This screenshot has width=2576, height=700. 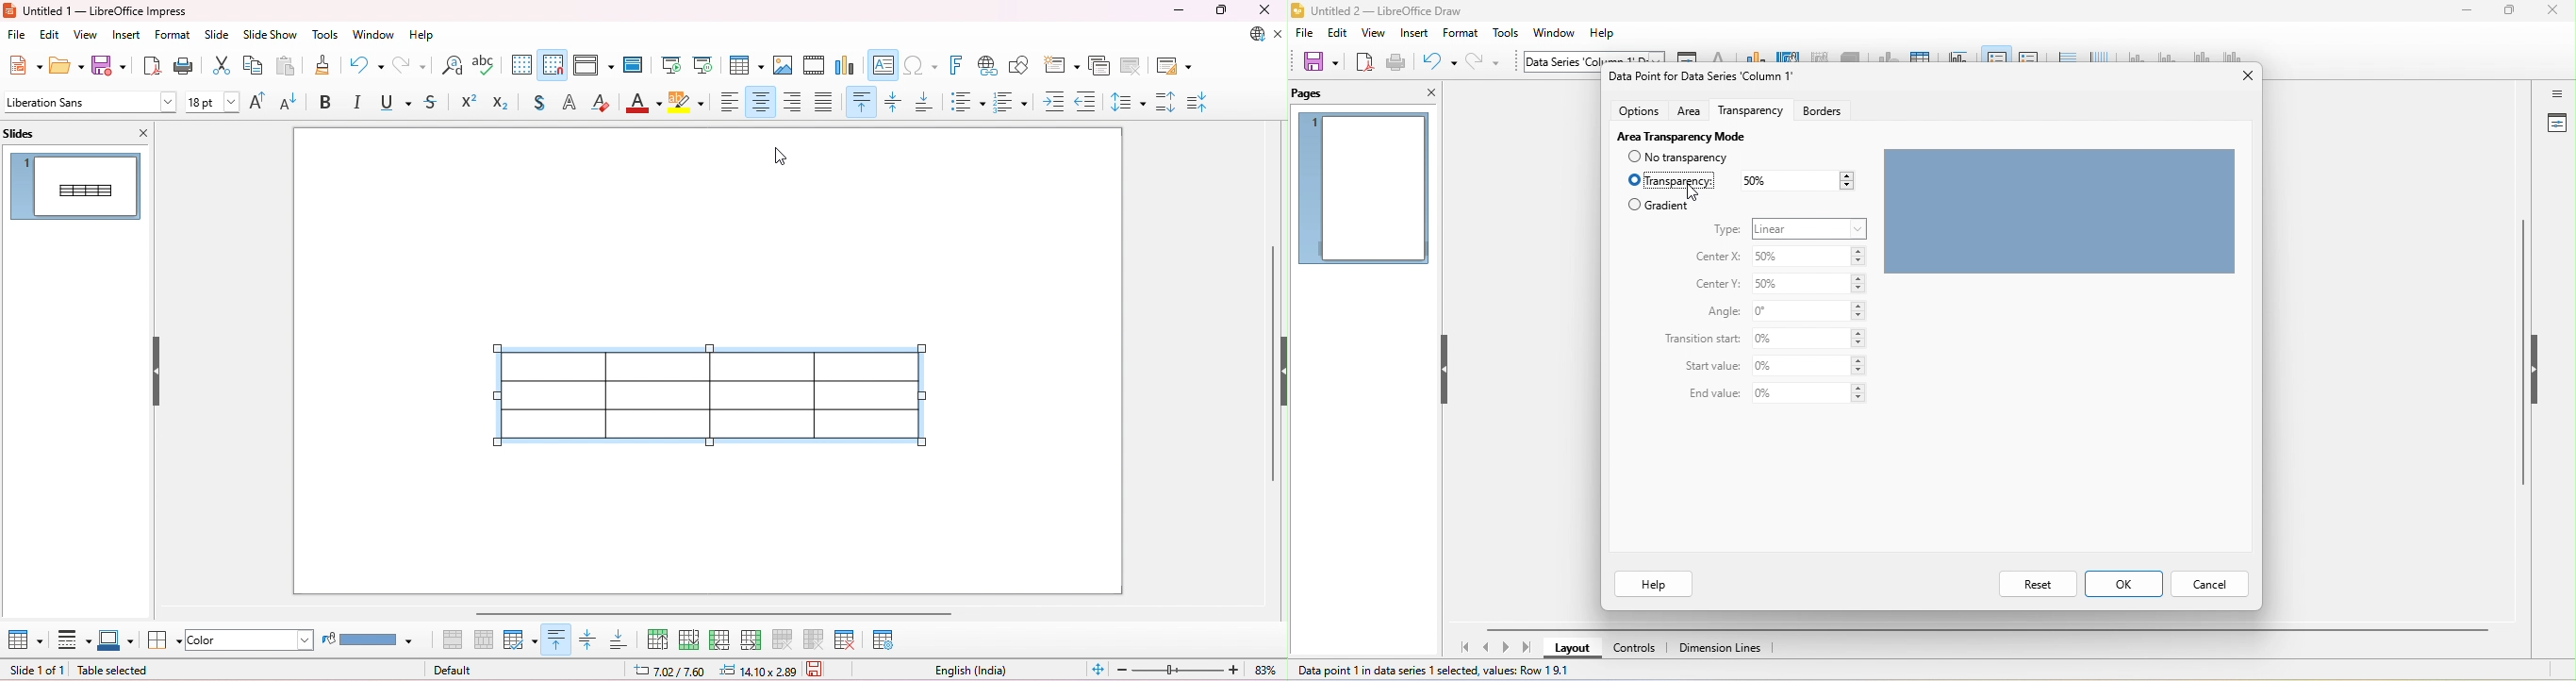 What do you see at coordinates (67, 65) in the screenshot?
I see `open` at bounding box center [67, 65].